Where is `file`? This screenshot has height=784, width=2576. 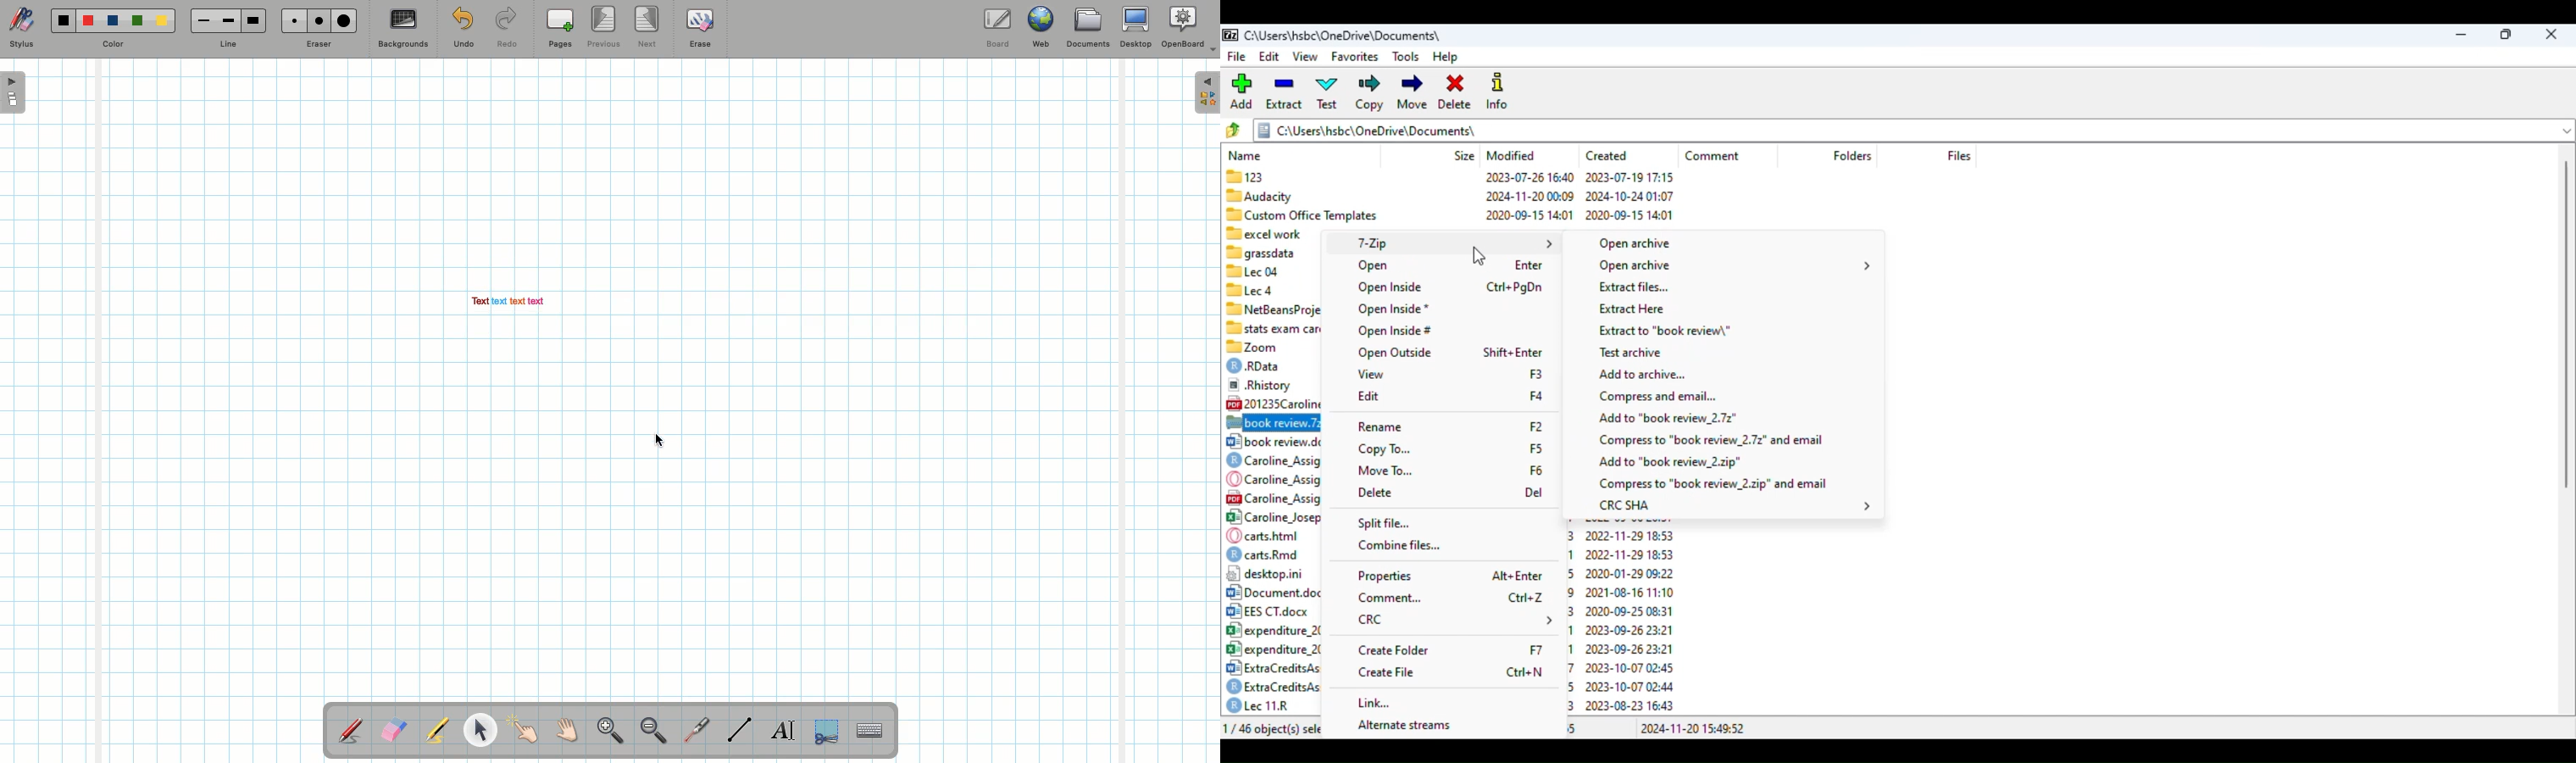 file is located at coordinates (1236, 56).